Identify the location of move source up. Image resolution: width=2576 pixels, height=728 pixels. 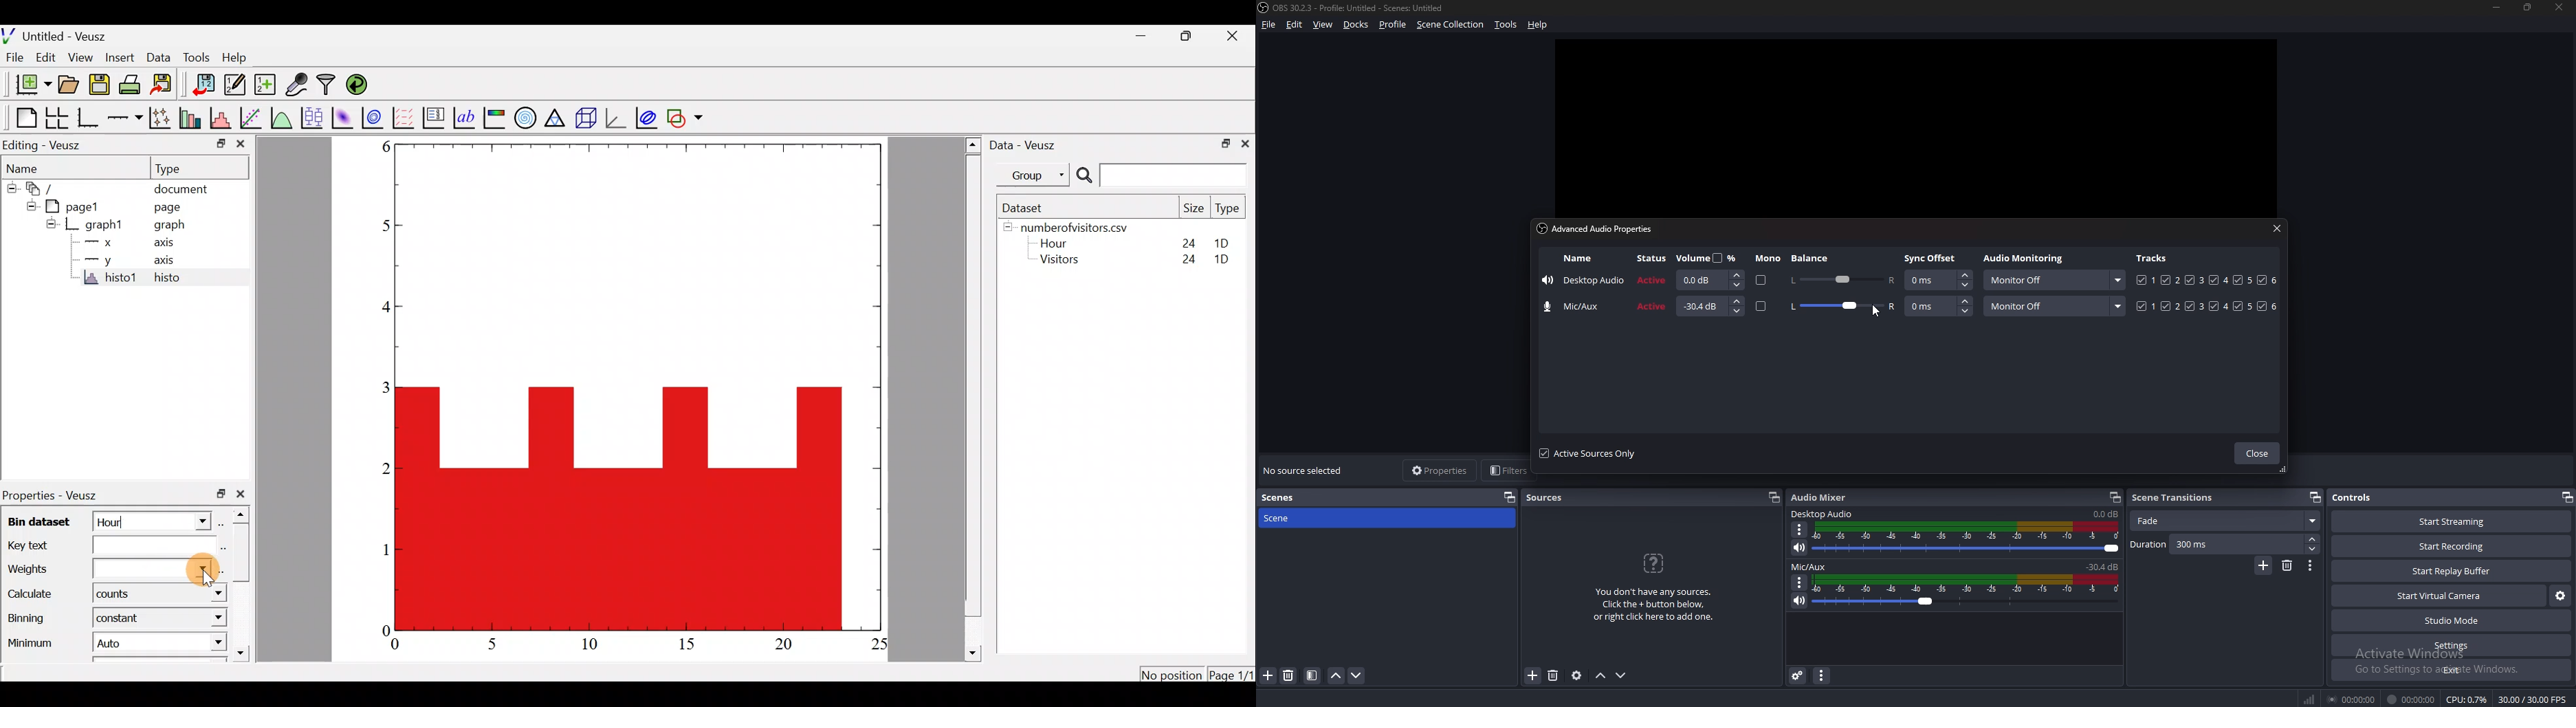
(1600, 676).